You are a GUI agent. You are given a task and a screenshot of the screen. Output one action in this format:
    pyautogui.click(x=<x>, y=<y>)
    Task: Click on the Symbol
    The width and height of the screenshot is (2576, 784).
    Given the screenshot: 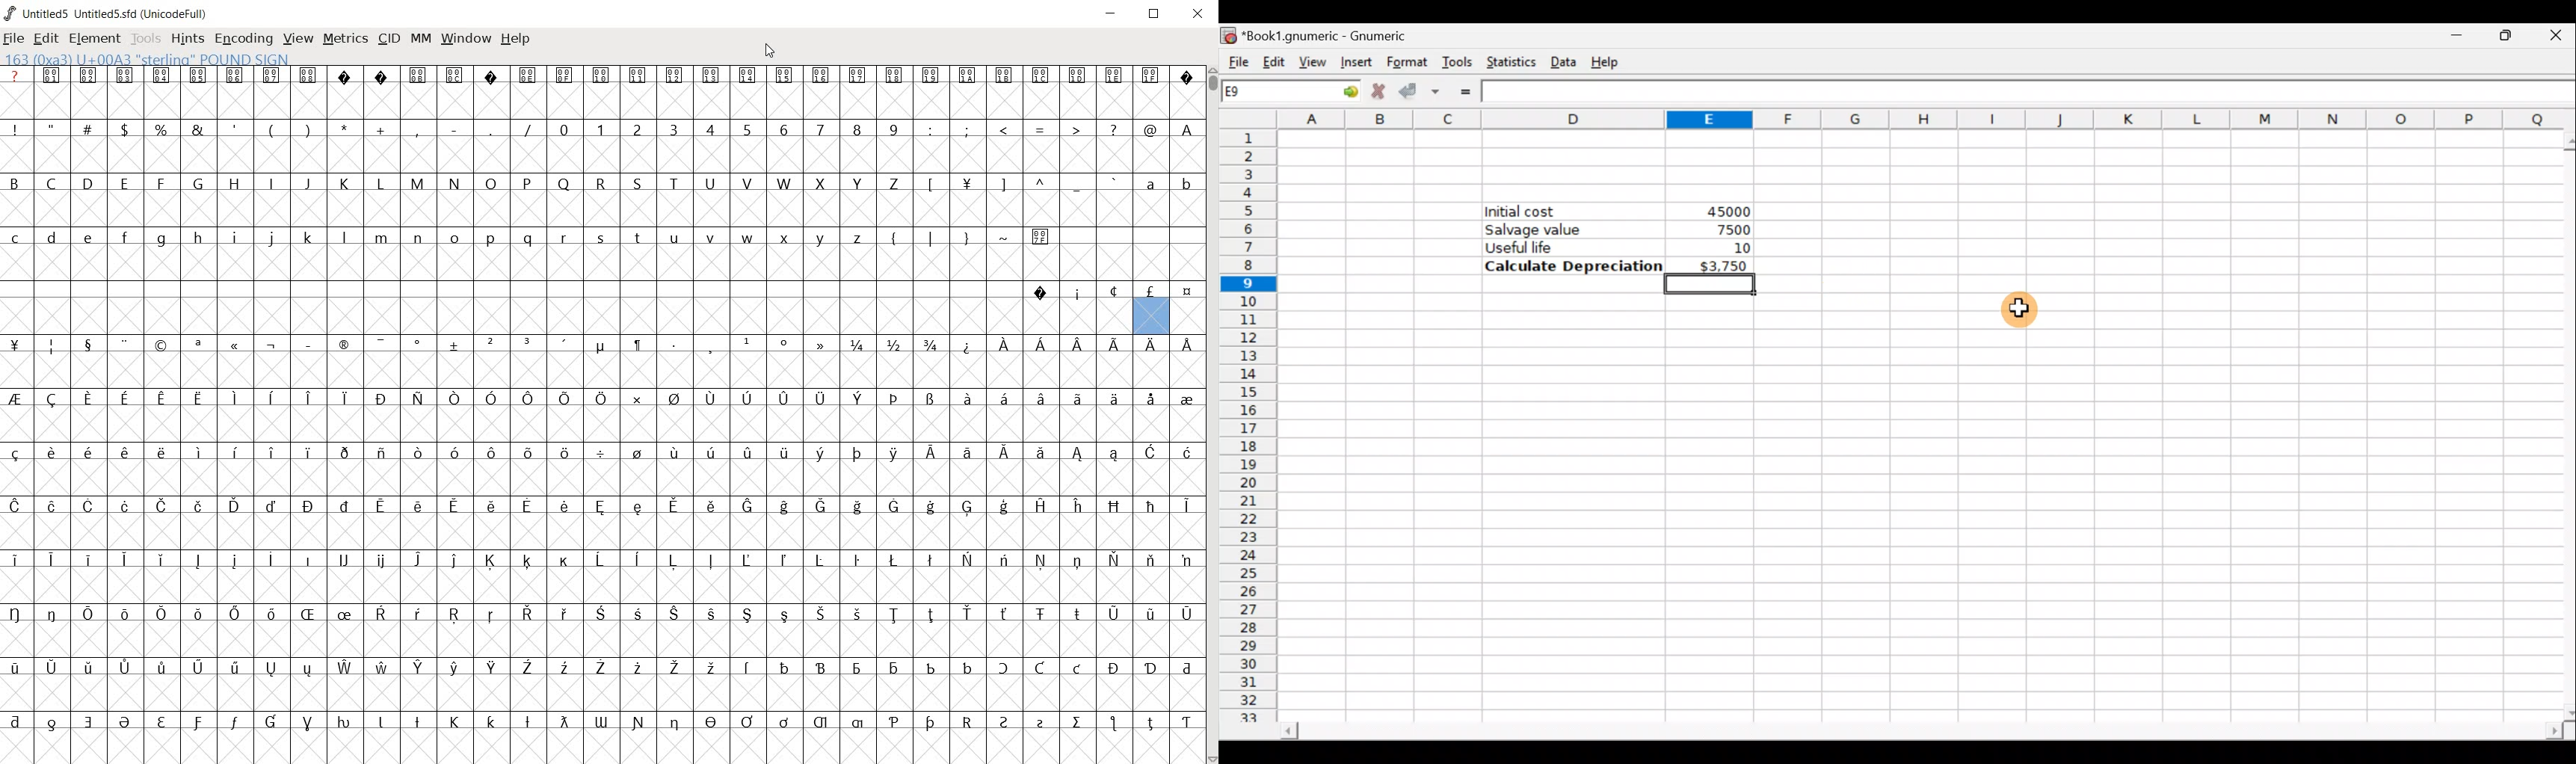 What is the action you would take?
    pyautogui.click(x=1186, y=721)
    